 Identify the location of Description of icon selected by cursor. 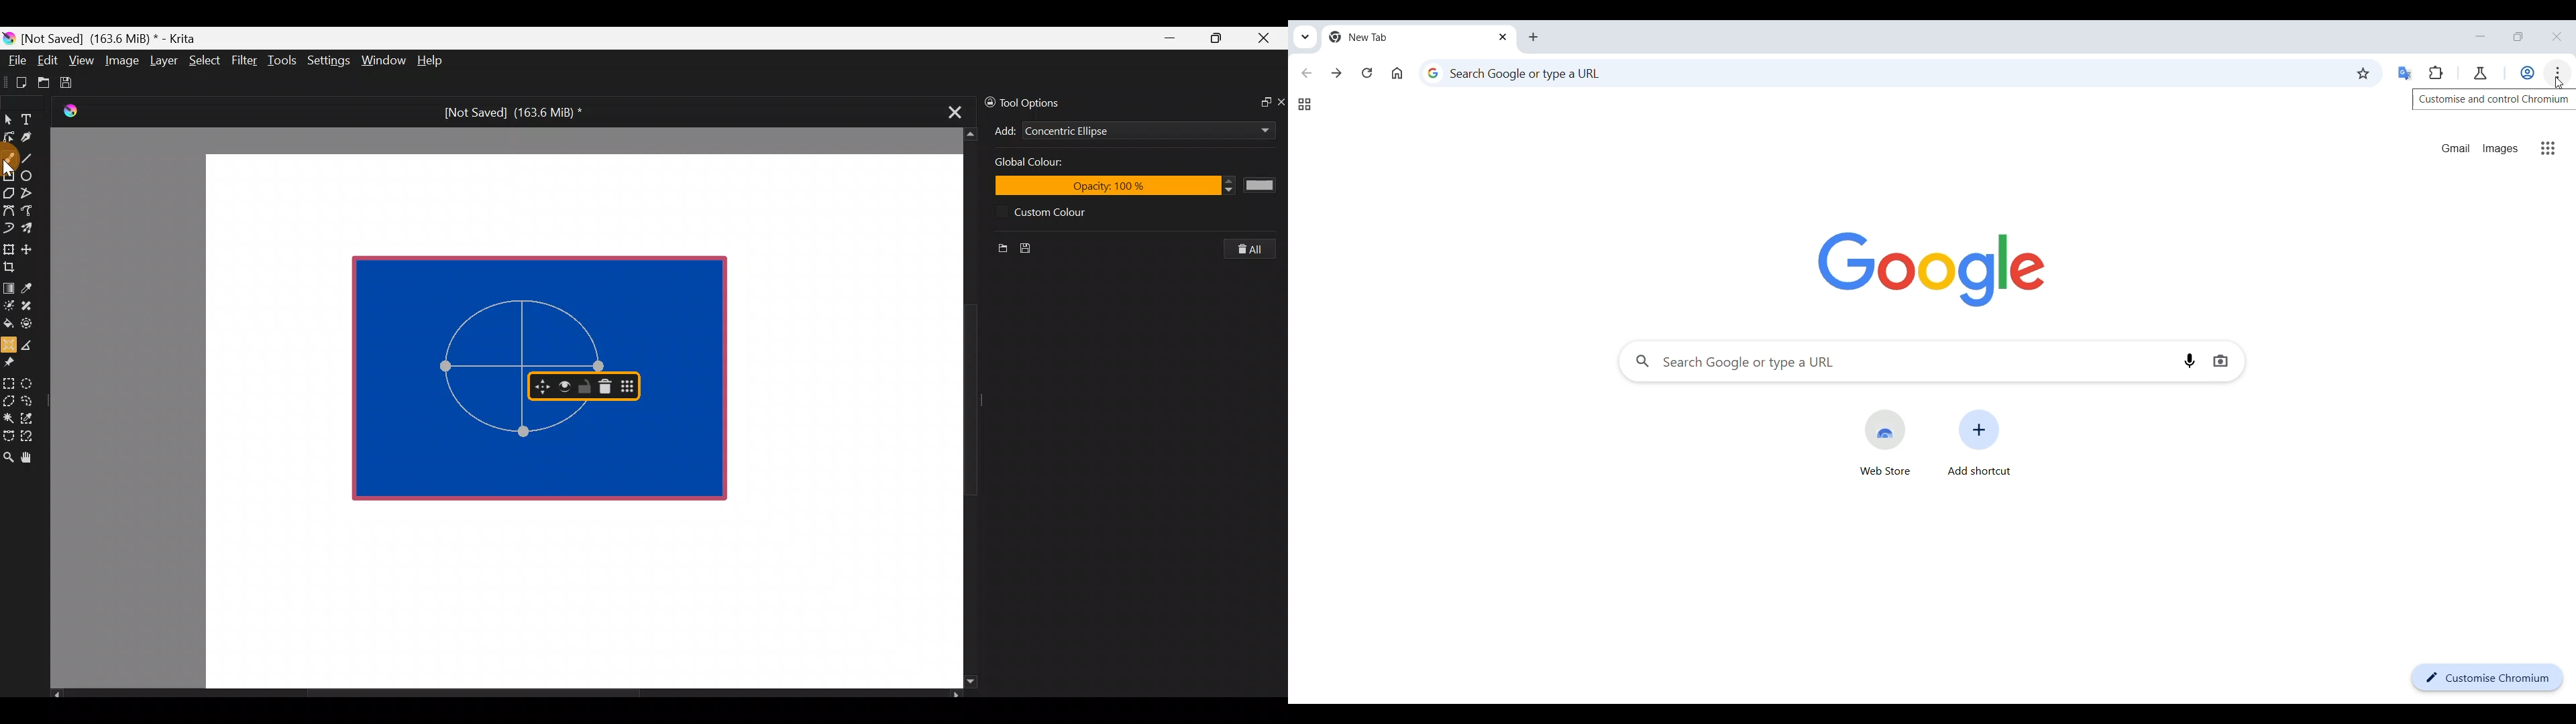
(2494, 99).